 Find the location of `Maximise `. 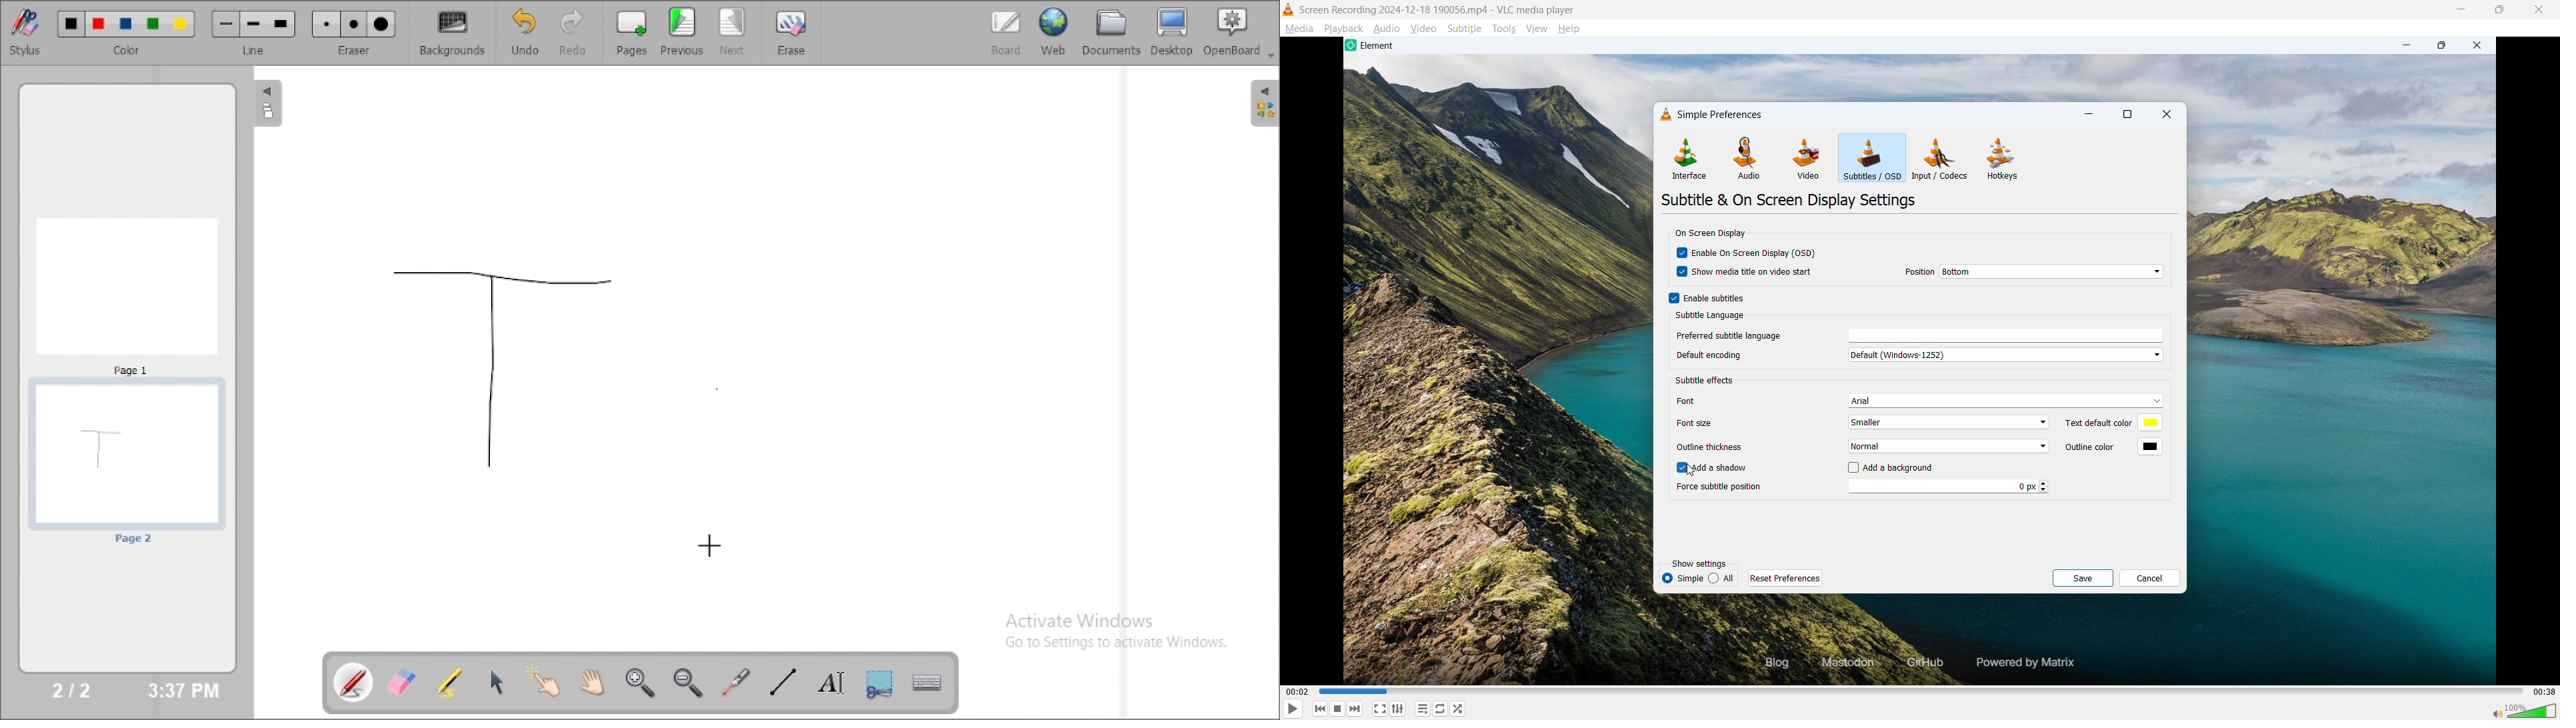

Maximise  is located at coordinates (2499, 9).